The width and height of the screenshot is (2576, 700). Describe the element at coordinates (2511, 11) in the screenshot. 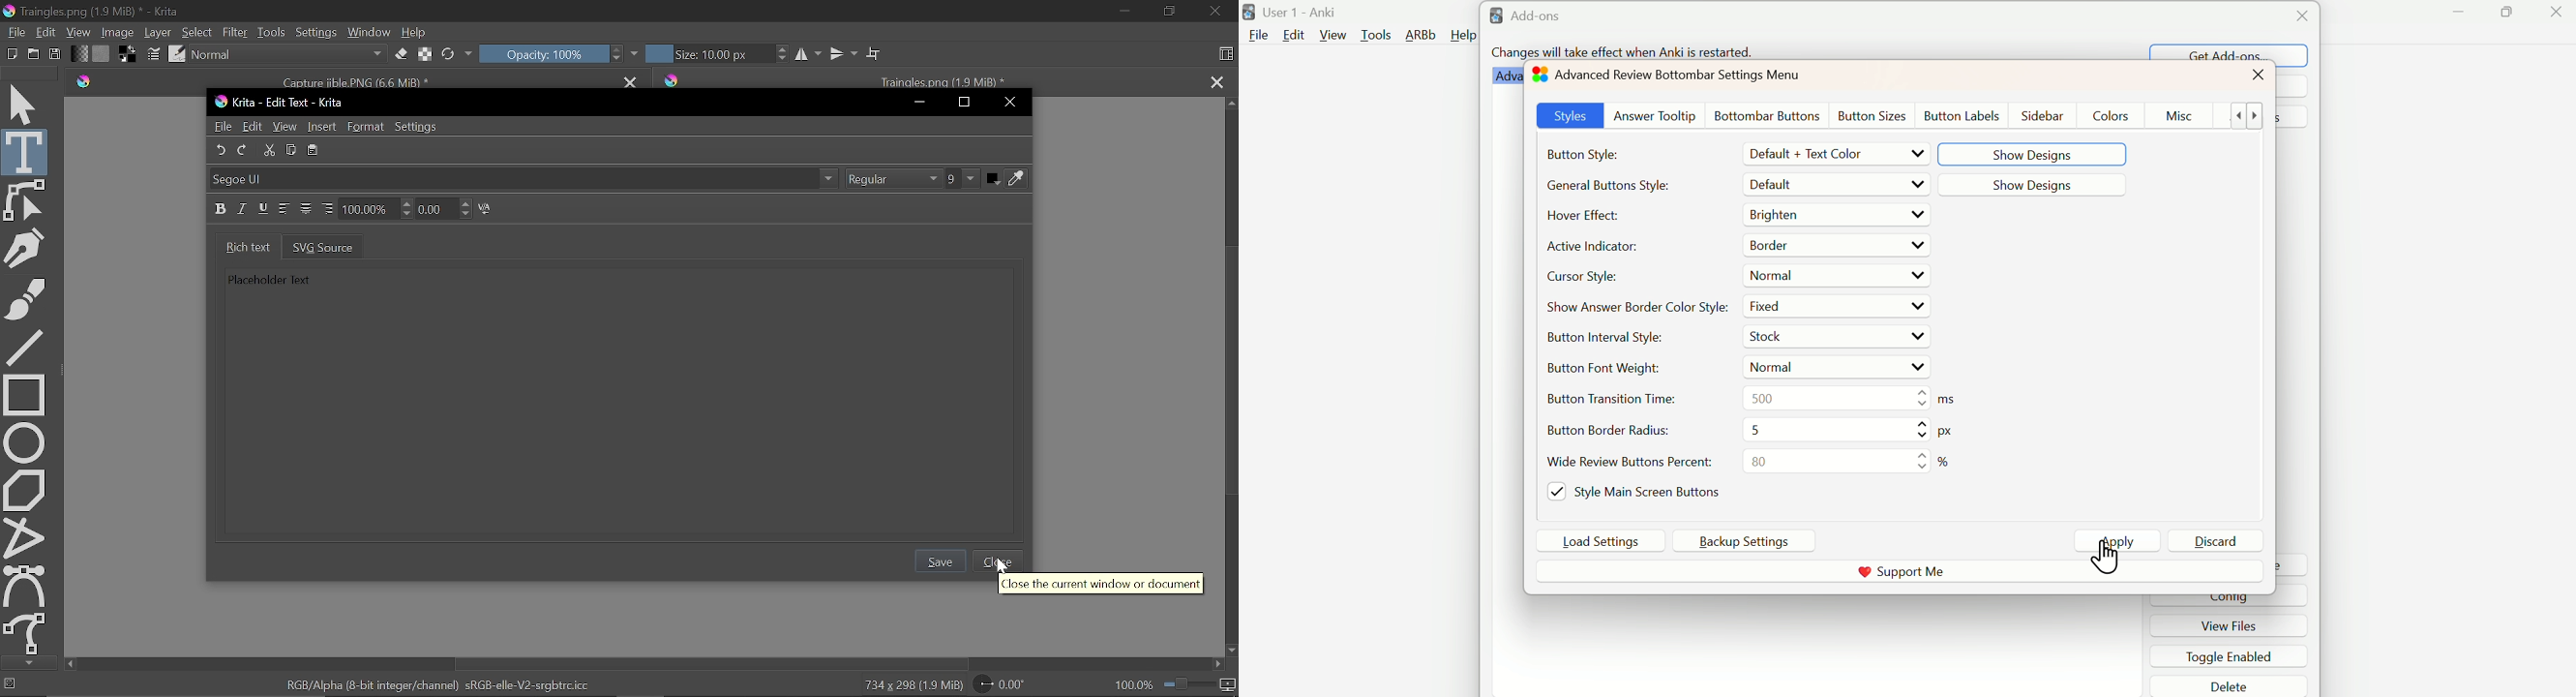

I see `Maximize` at that location.